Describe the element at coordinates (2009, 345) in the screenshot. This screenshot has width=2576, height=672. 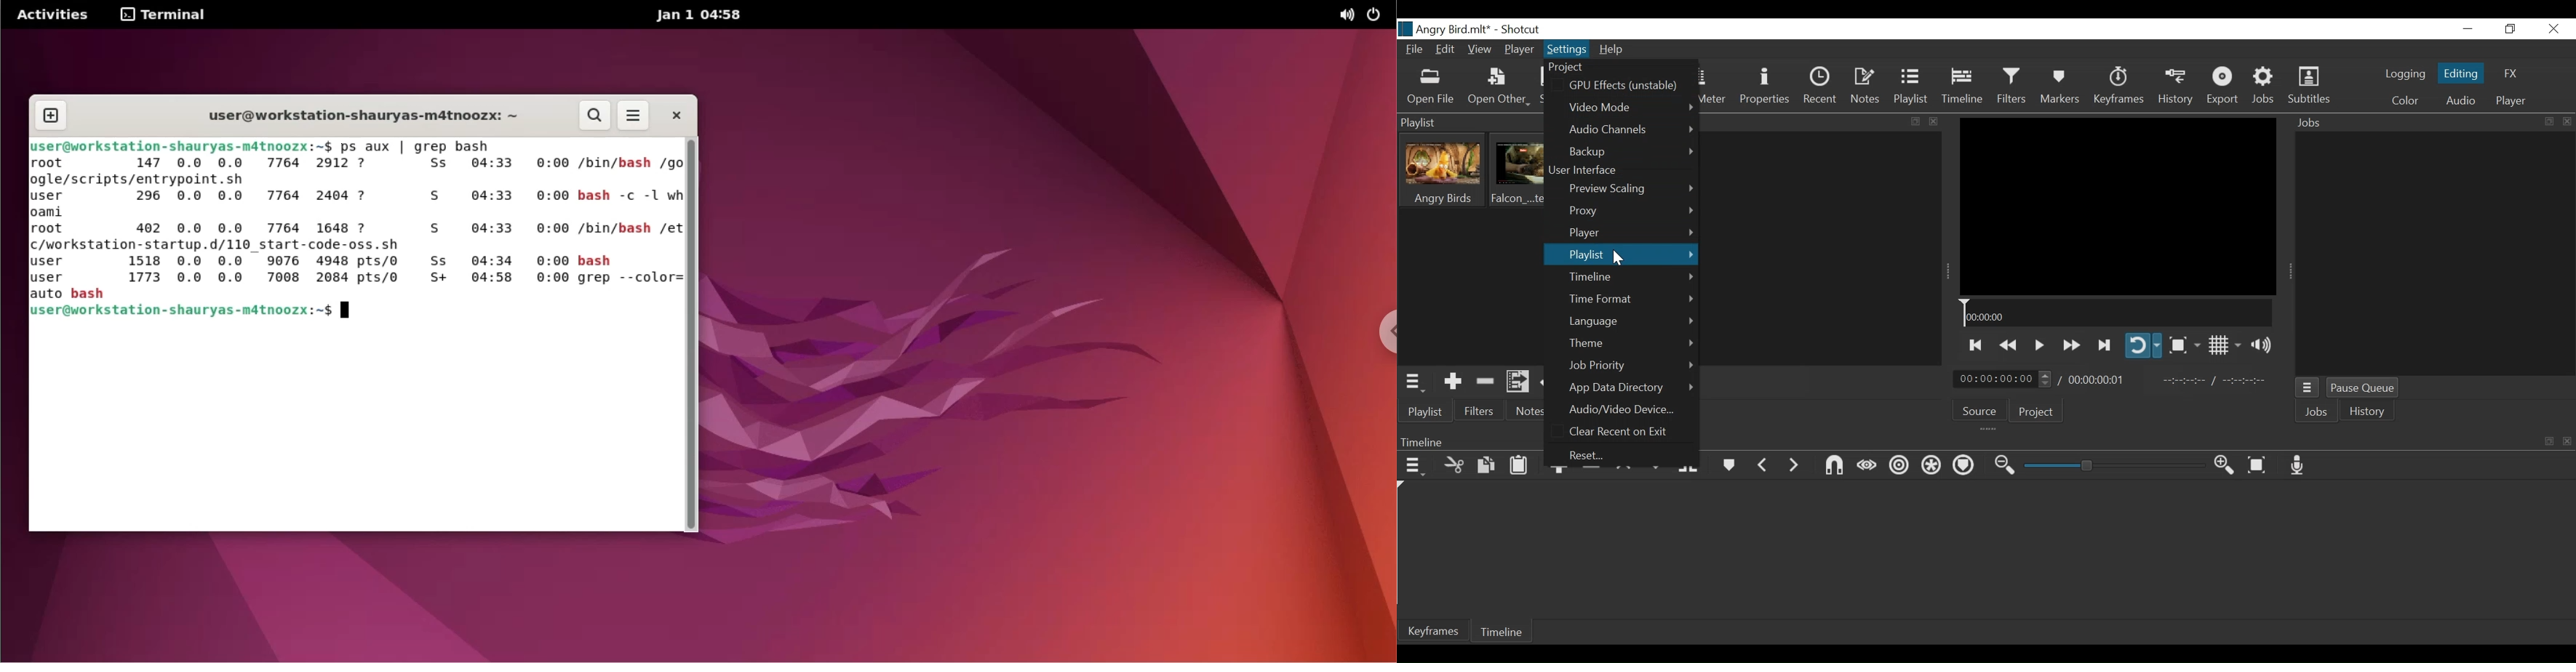
I see `Play quickly backward` at that location.